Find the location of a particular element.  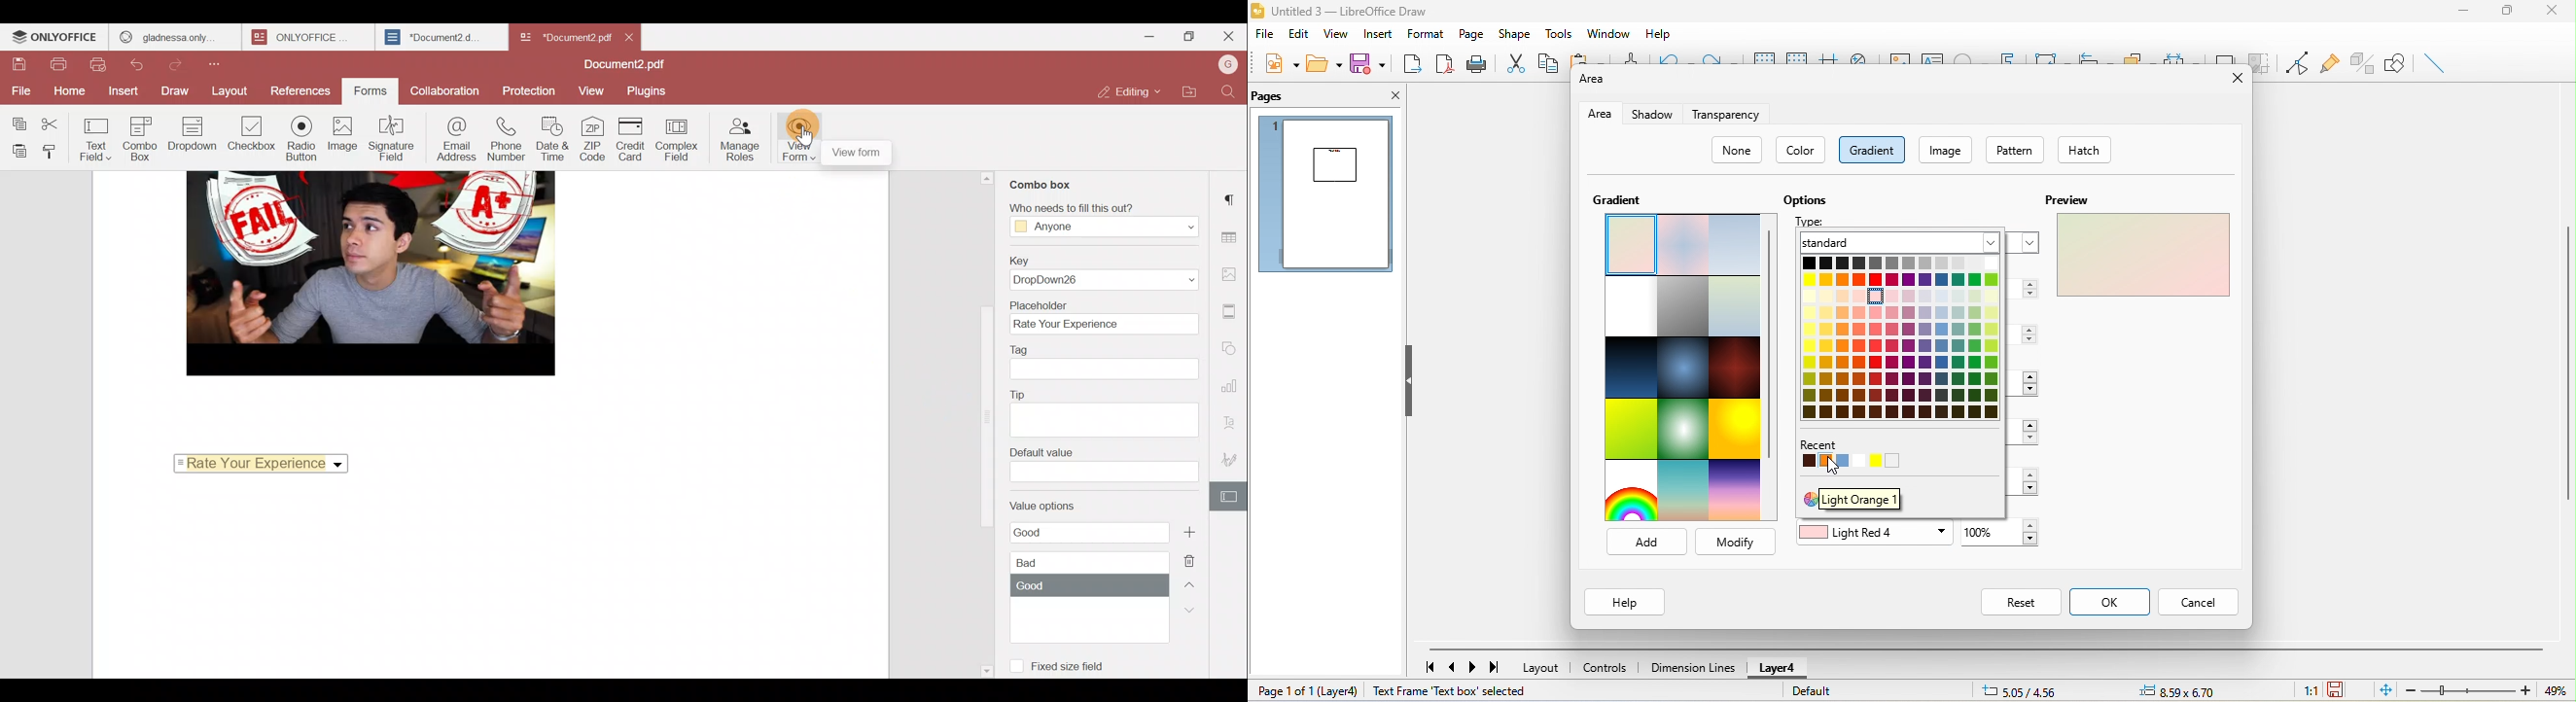

format is located at coordinates (1423, 34).